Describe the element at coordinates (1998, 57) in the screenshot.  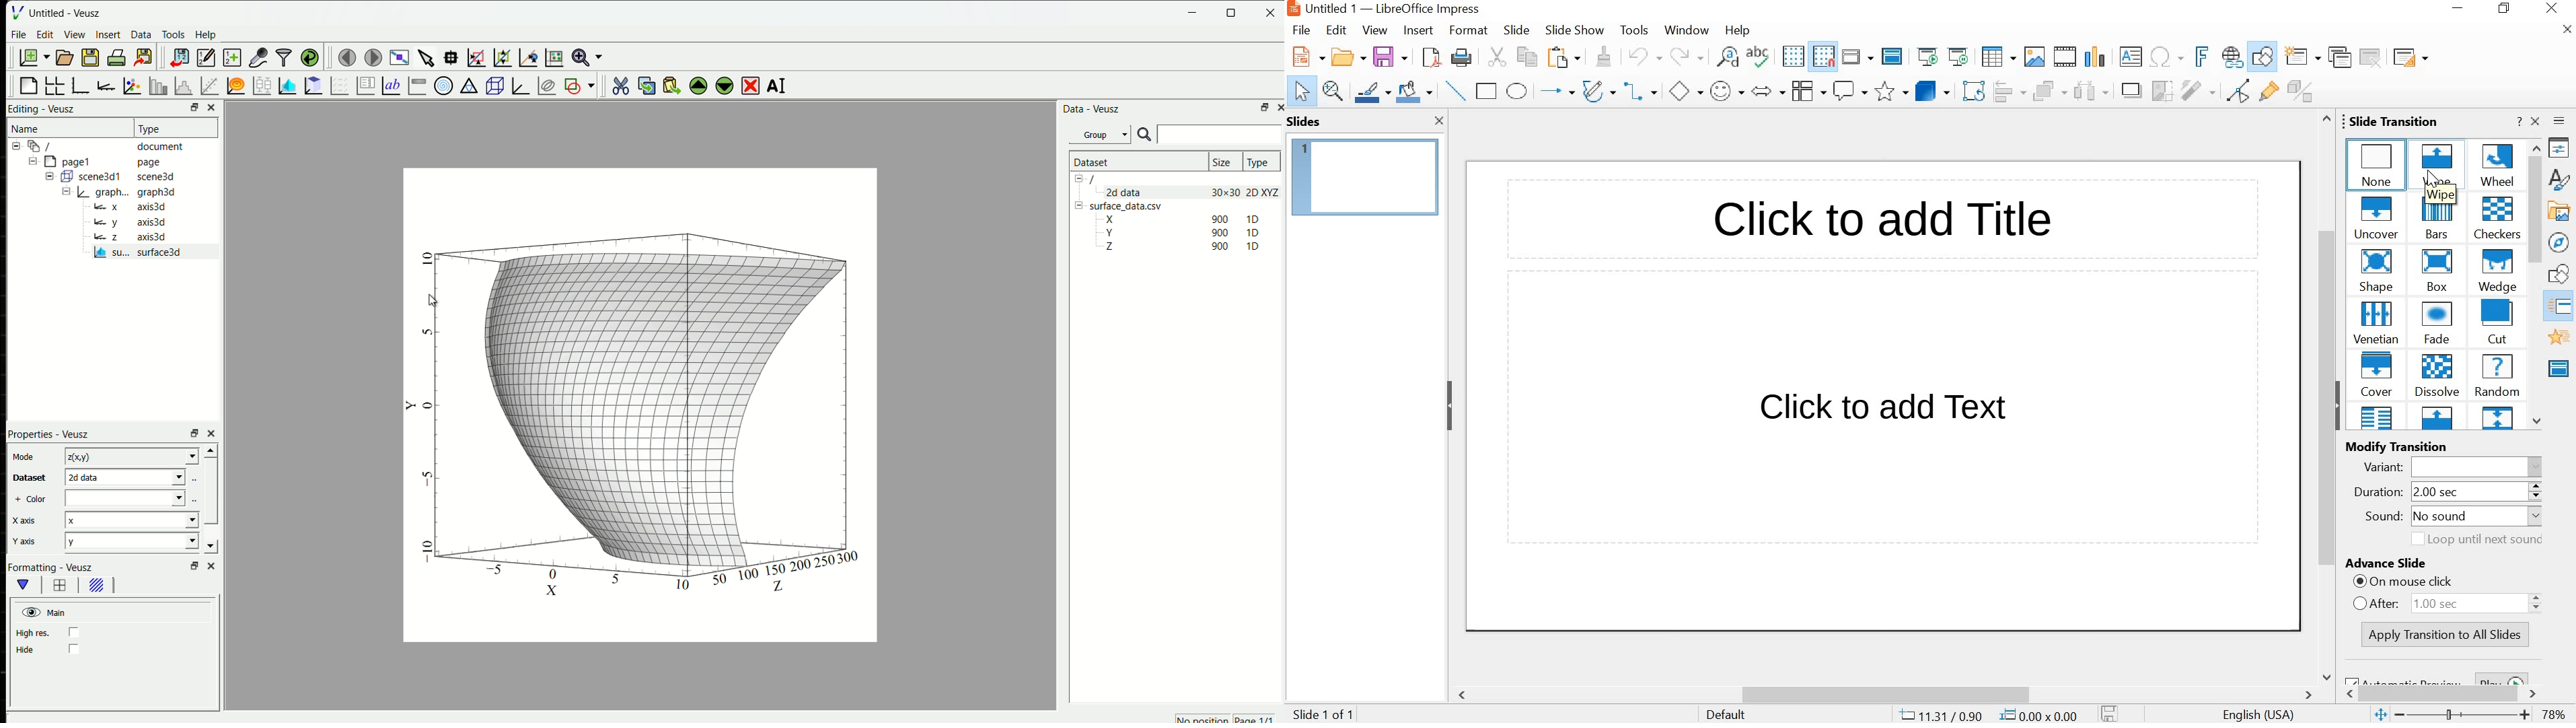
I see `Table` at that location.